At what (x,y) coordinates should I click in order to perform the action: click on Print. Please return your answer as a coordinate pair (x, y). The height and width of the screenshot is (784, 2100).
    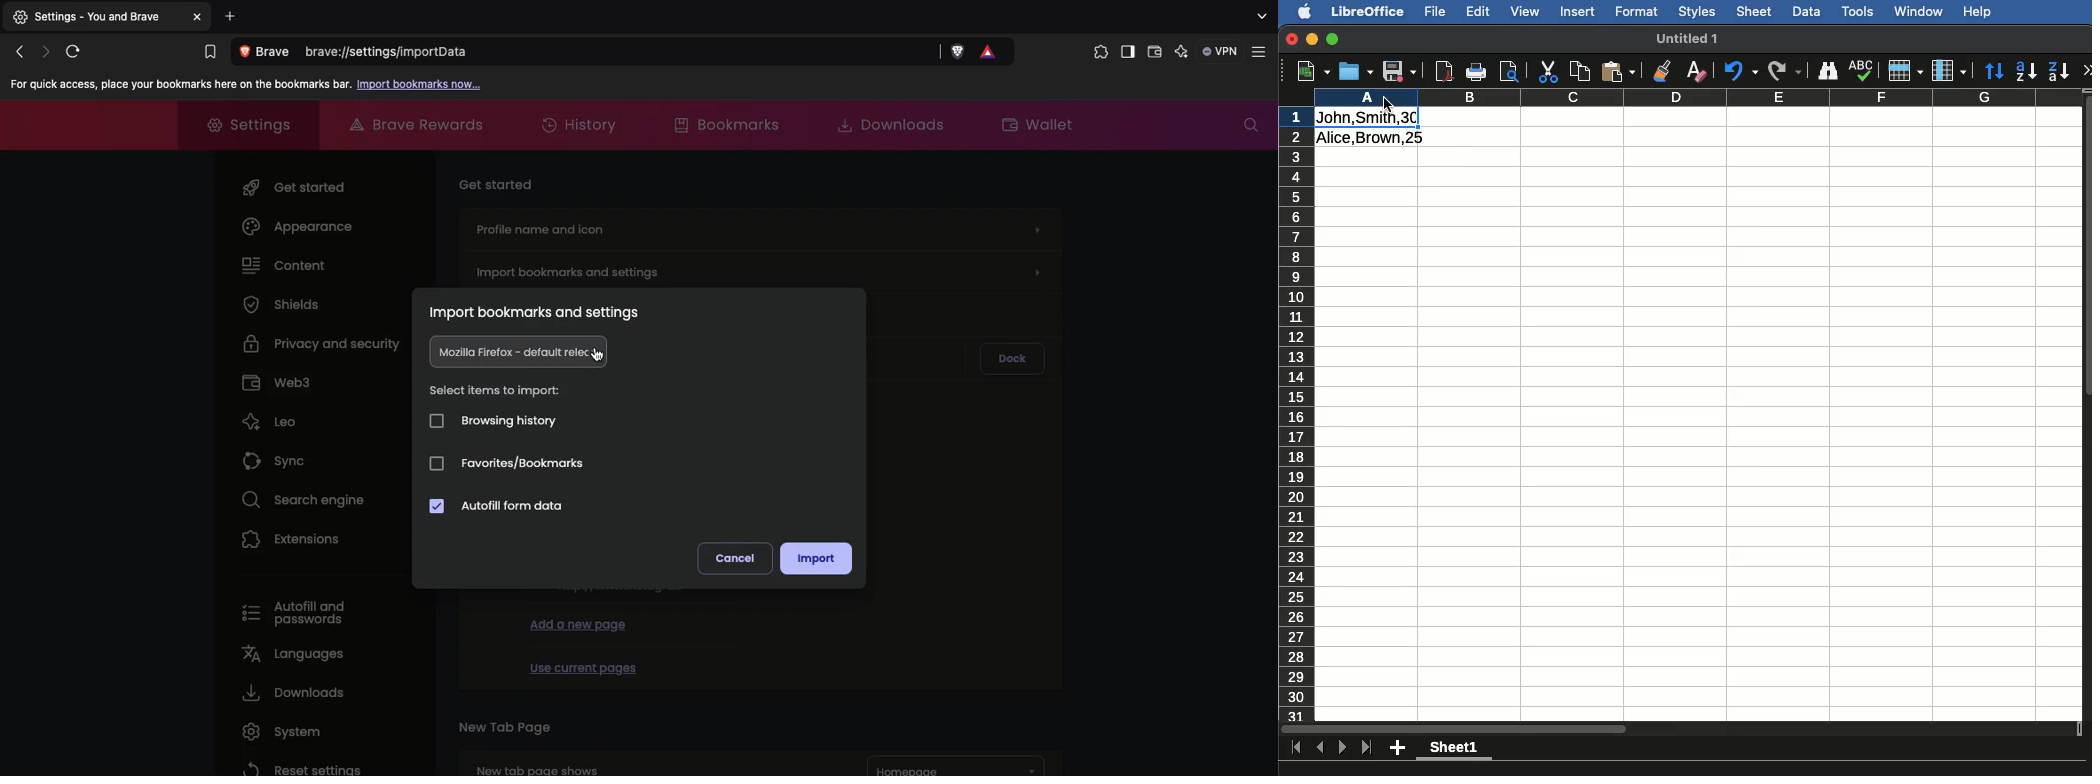
    Looking at the image, I should click on (1475, 69).